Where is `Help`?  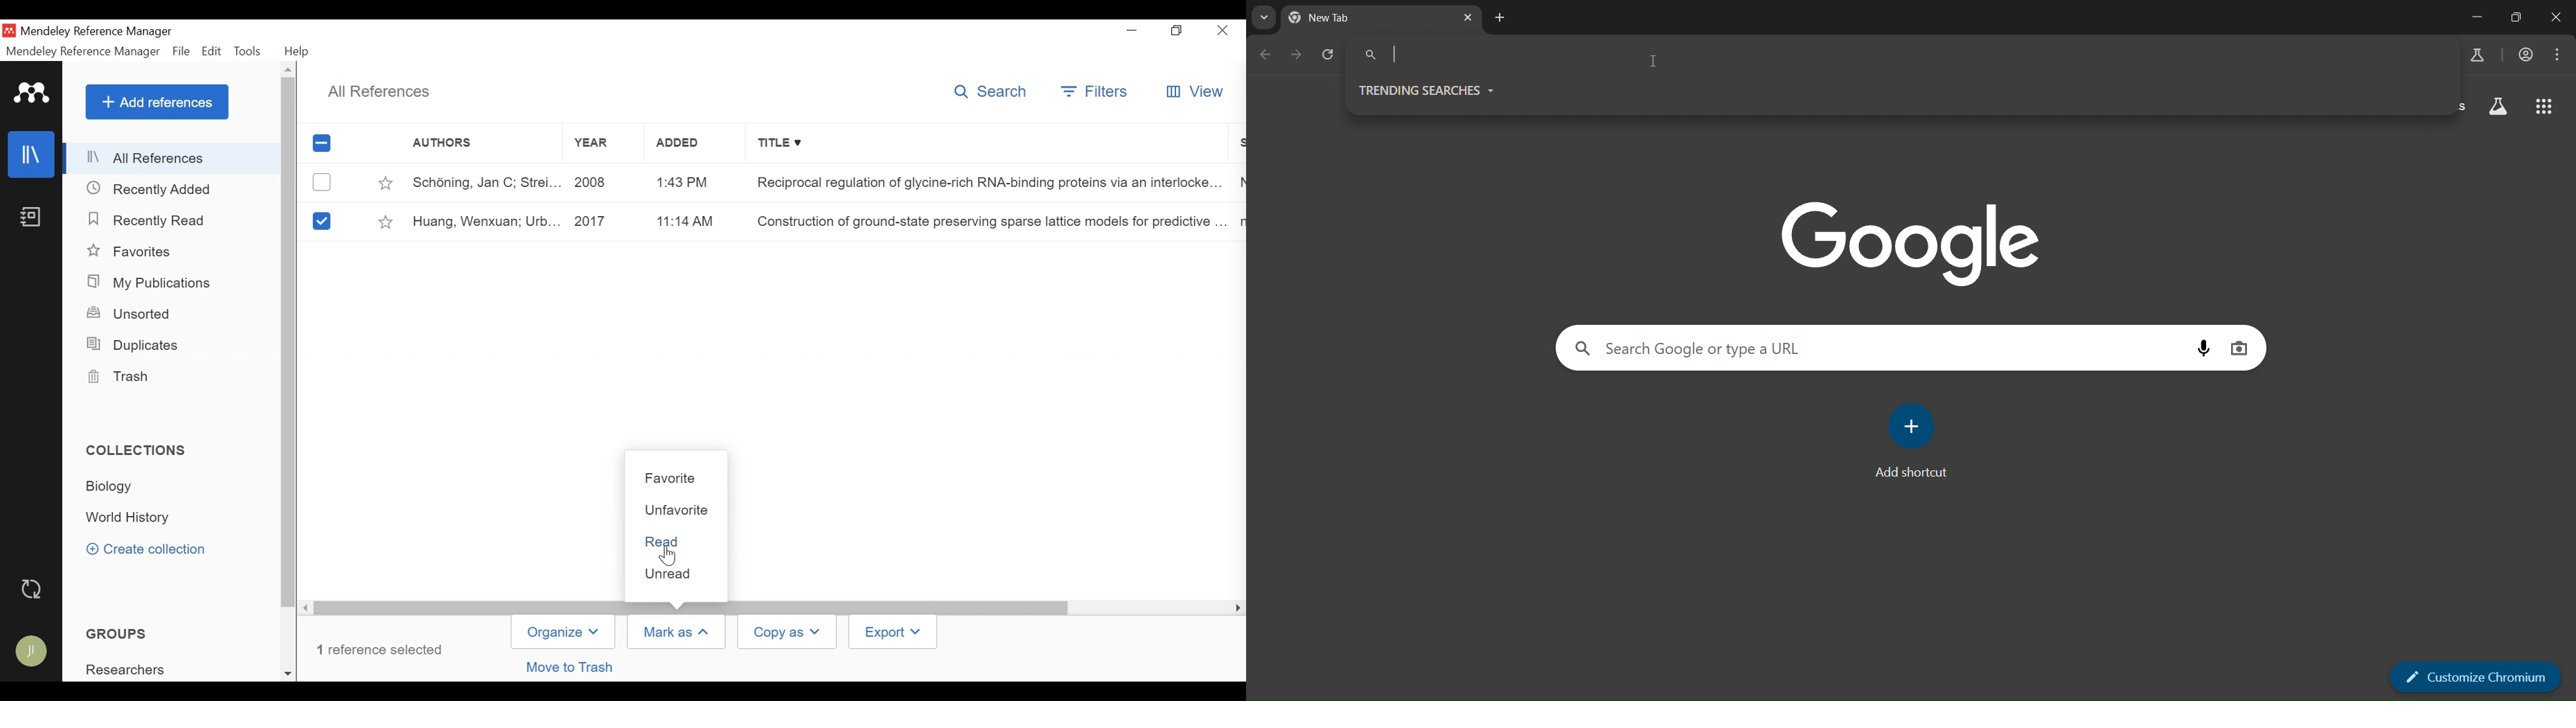 Help is located at coordinates (301, 51).